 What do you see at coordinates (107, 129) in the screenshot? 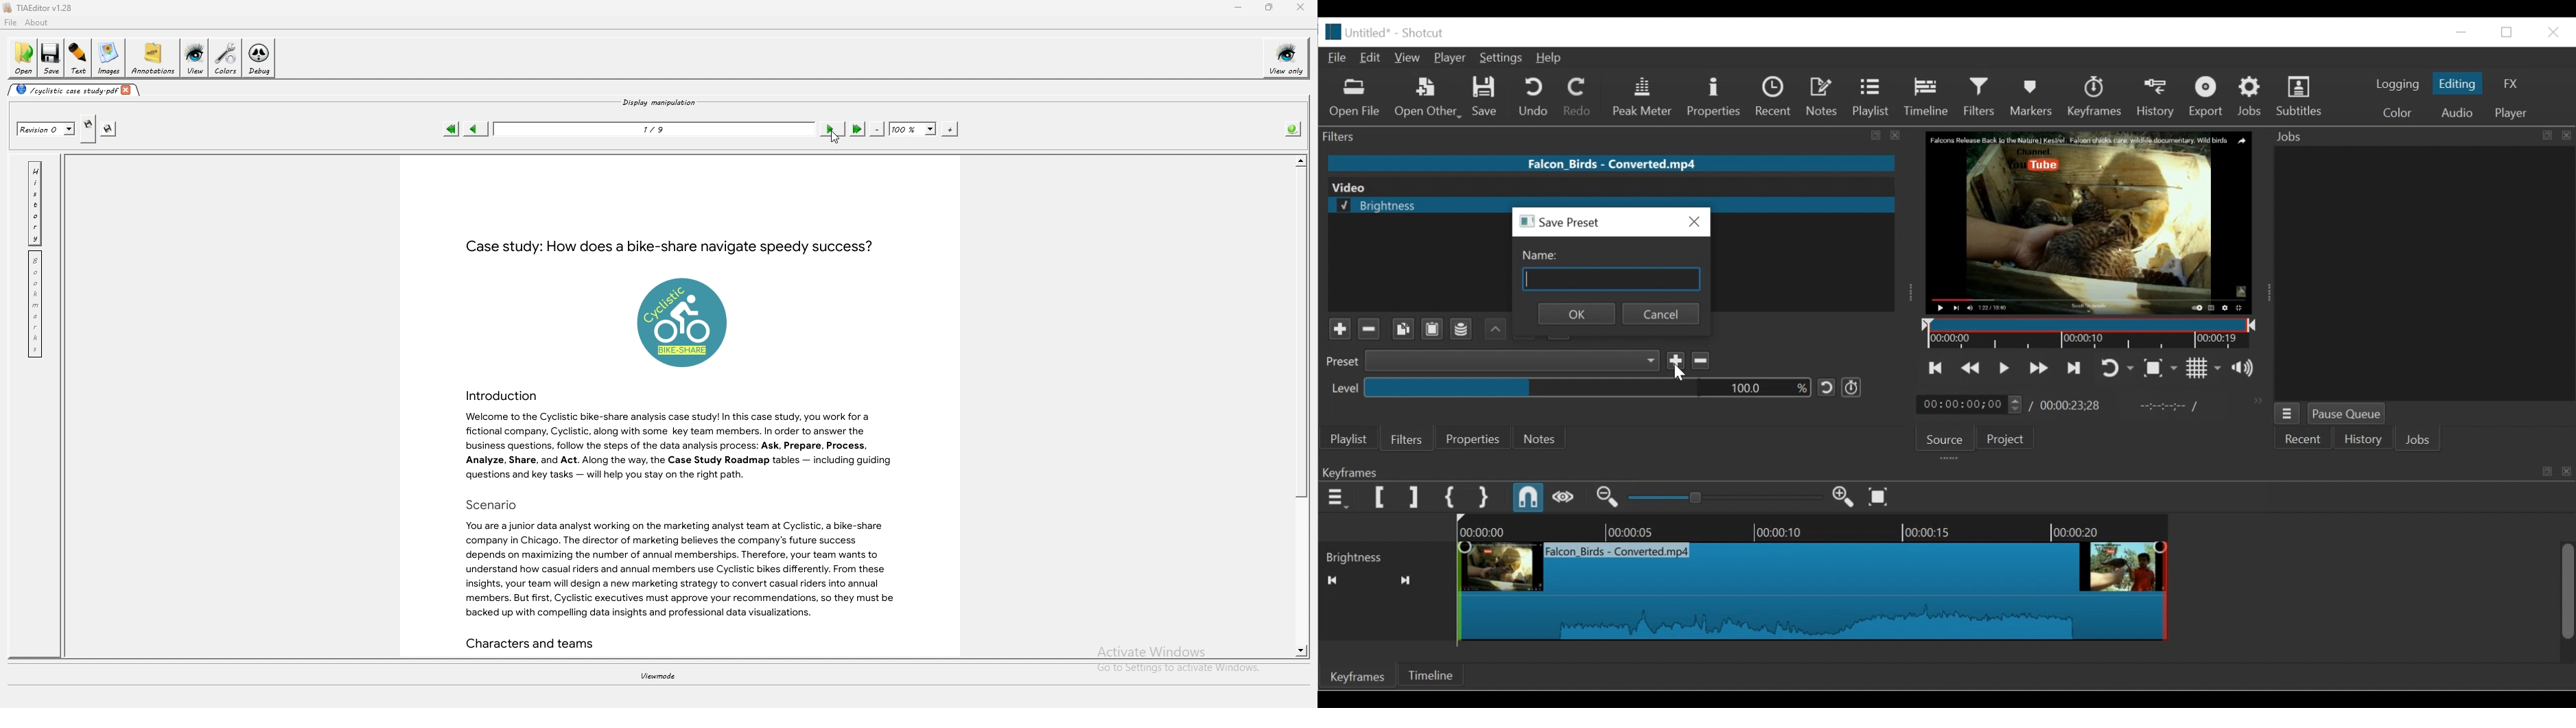
I see `save this revision` at bounding box center [107, 129].